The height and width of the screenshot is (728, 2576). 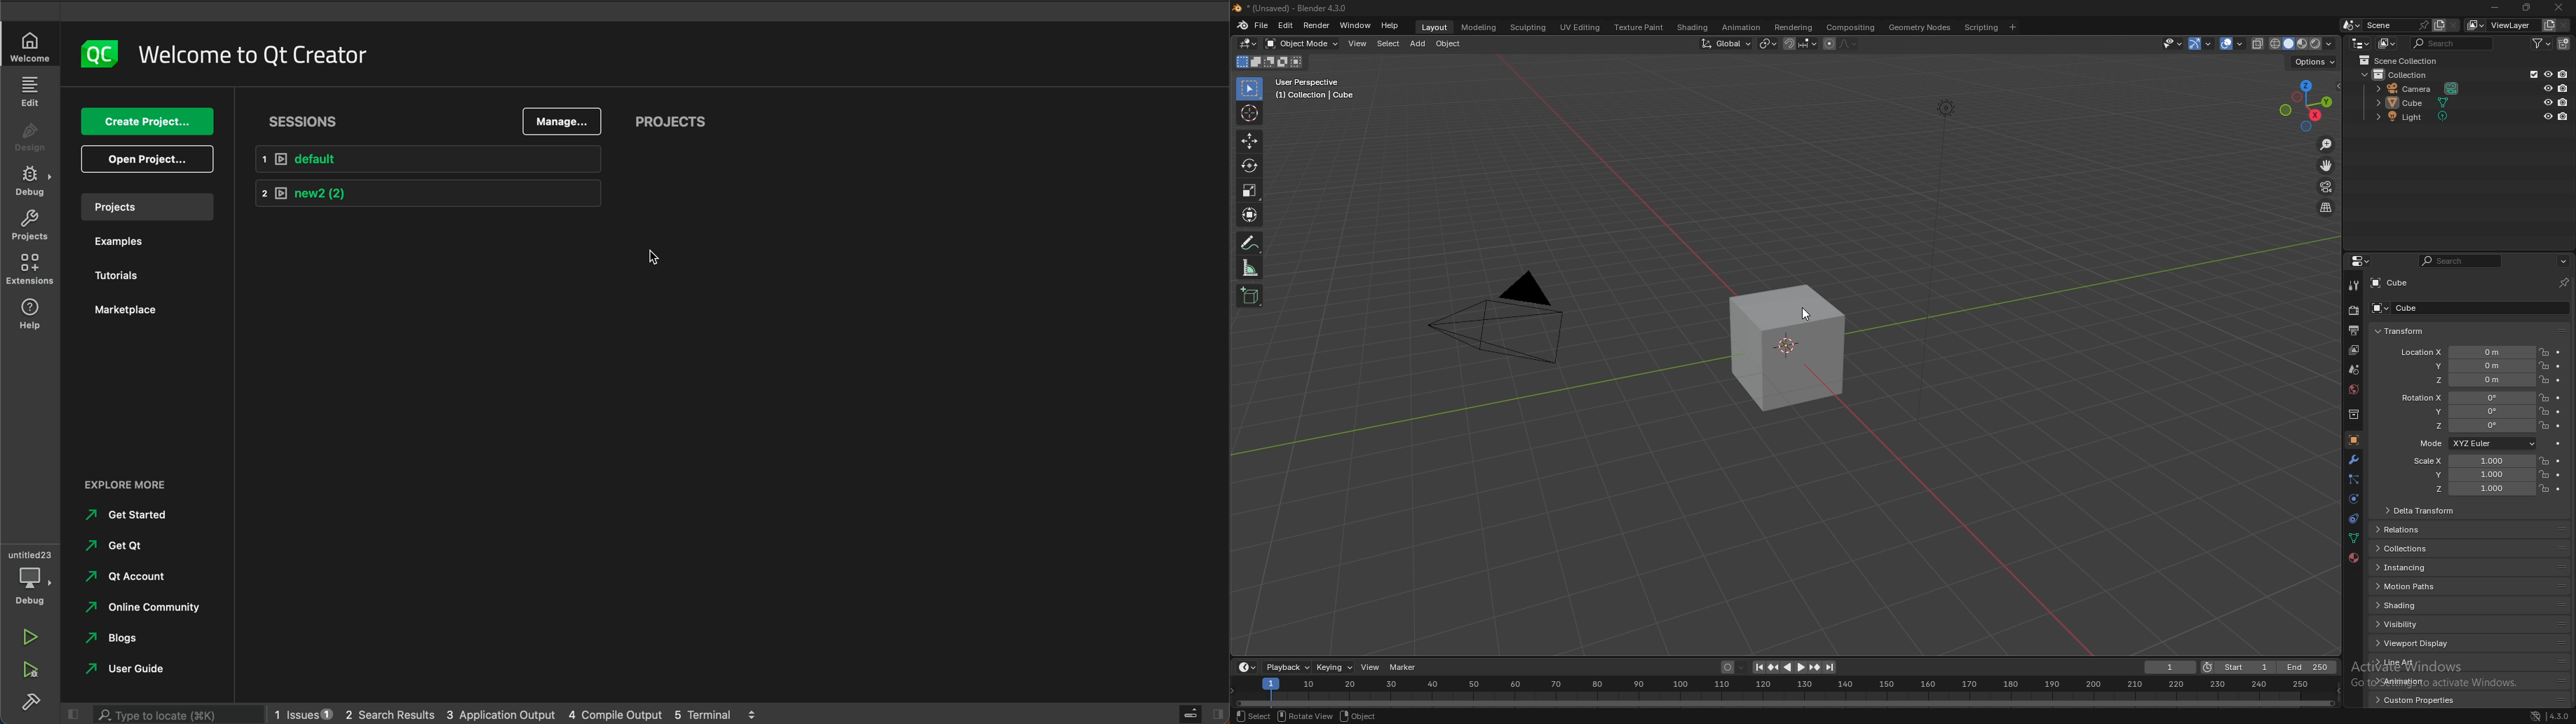 What do you see at coordinates (2566, 74) in the screenshot?
I see `disable in render` at bounding box center [2566, 74].